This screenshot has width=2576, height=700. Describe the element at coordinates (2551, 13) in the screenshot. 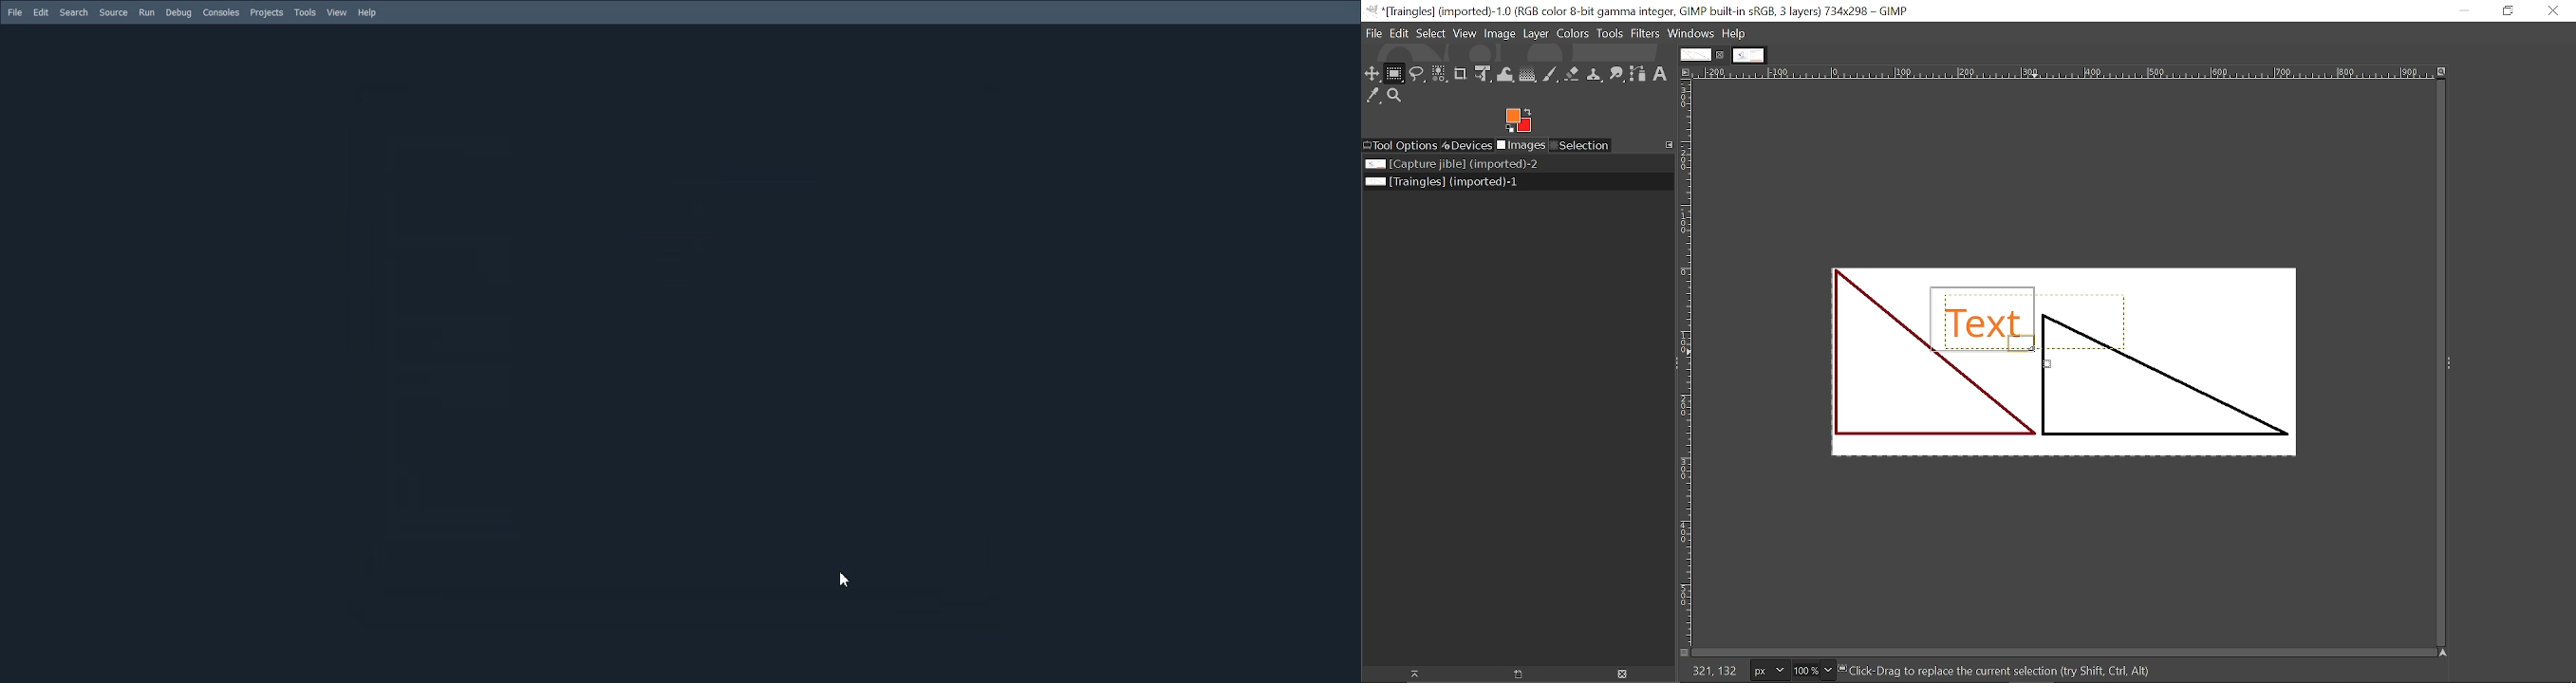

I see `Close` at that location.